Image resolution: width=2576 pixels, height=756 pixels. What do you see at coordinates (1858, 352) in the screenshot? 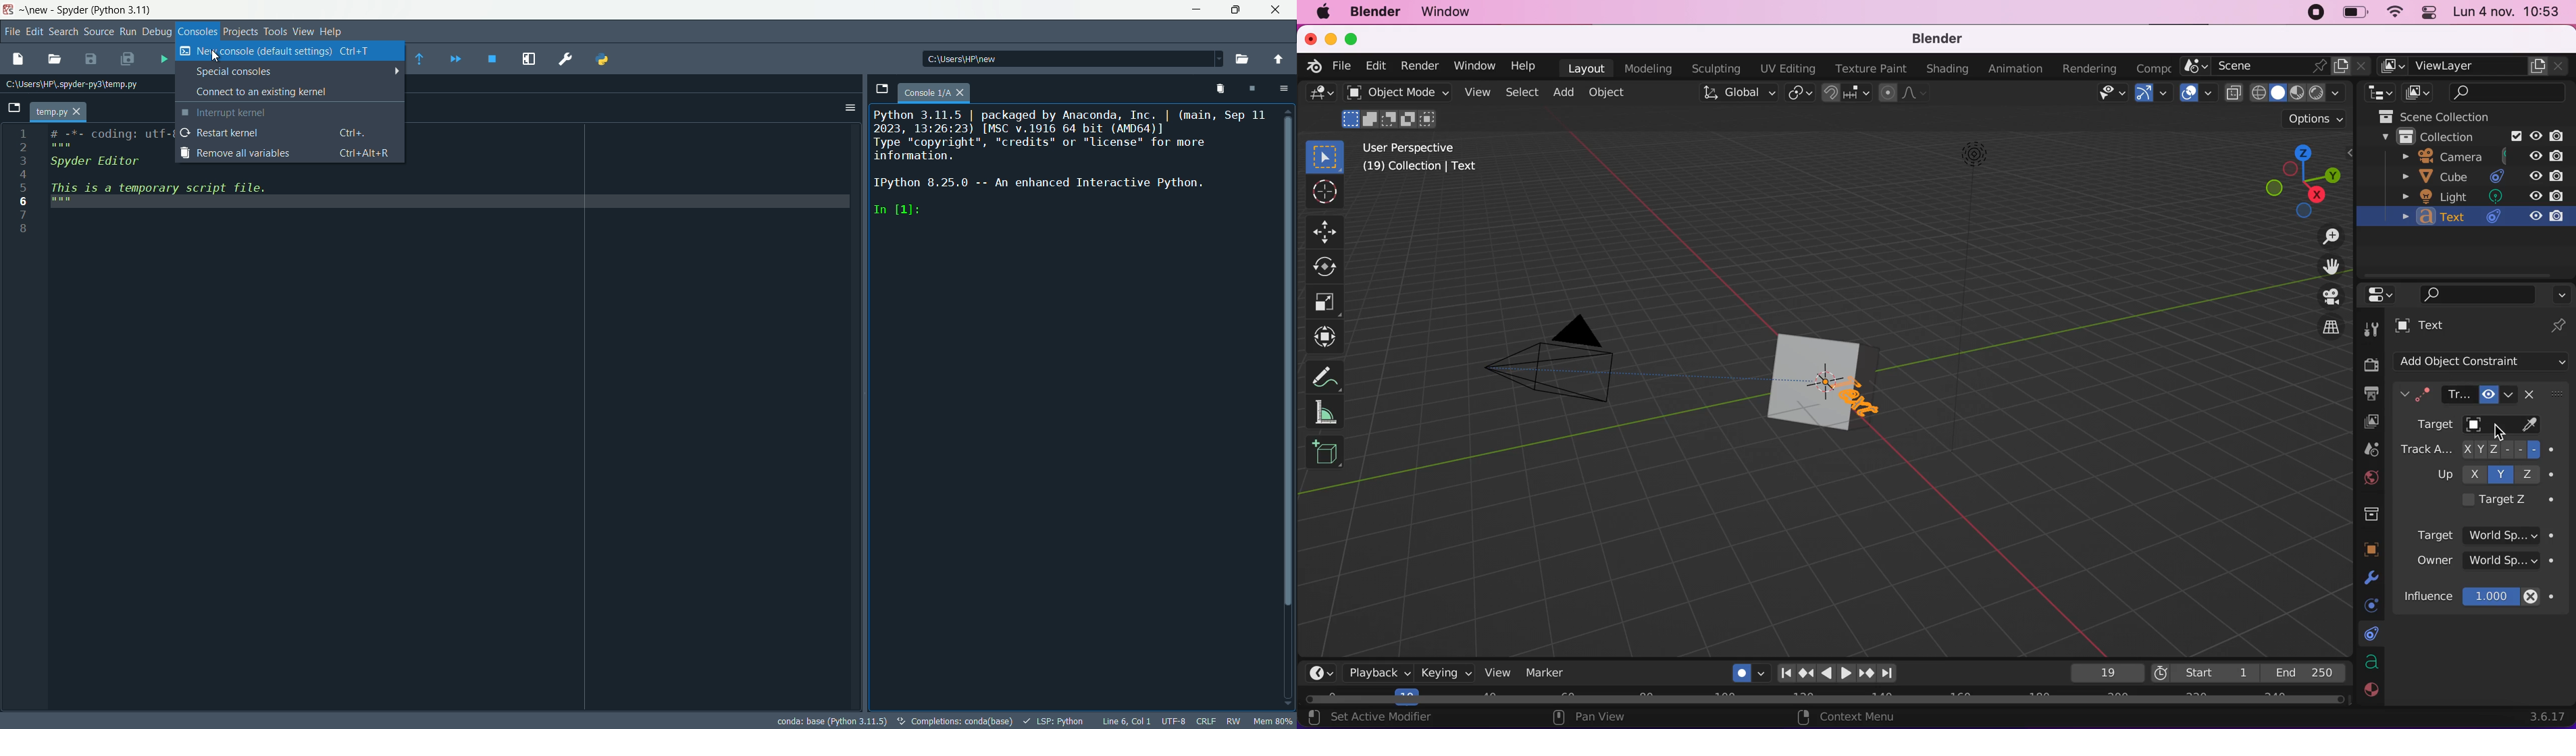
I see `cube` at bounding box center [1858, 352].